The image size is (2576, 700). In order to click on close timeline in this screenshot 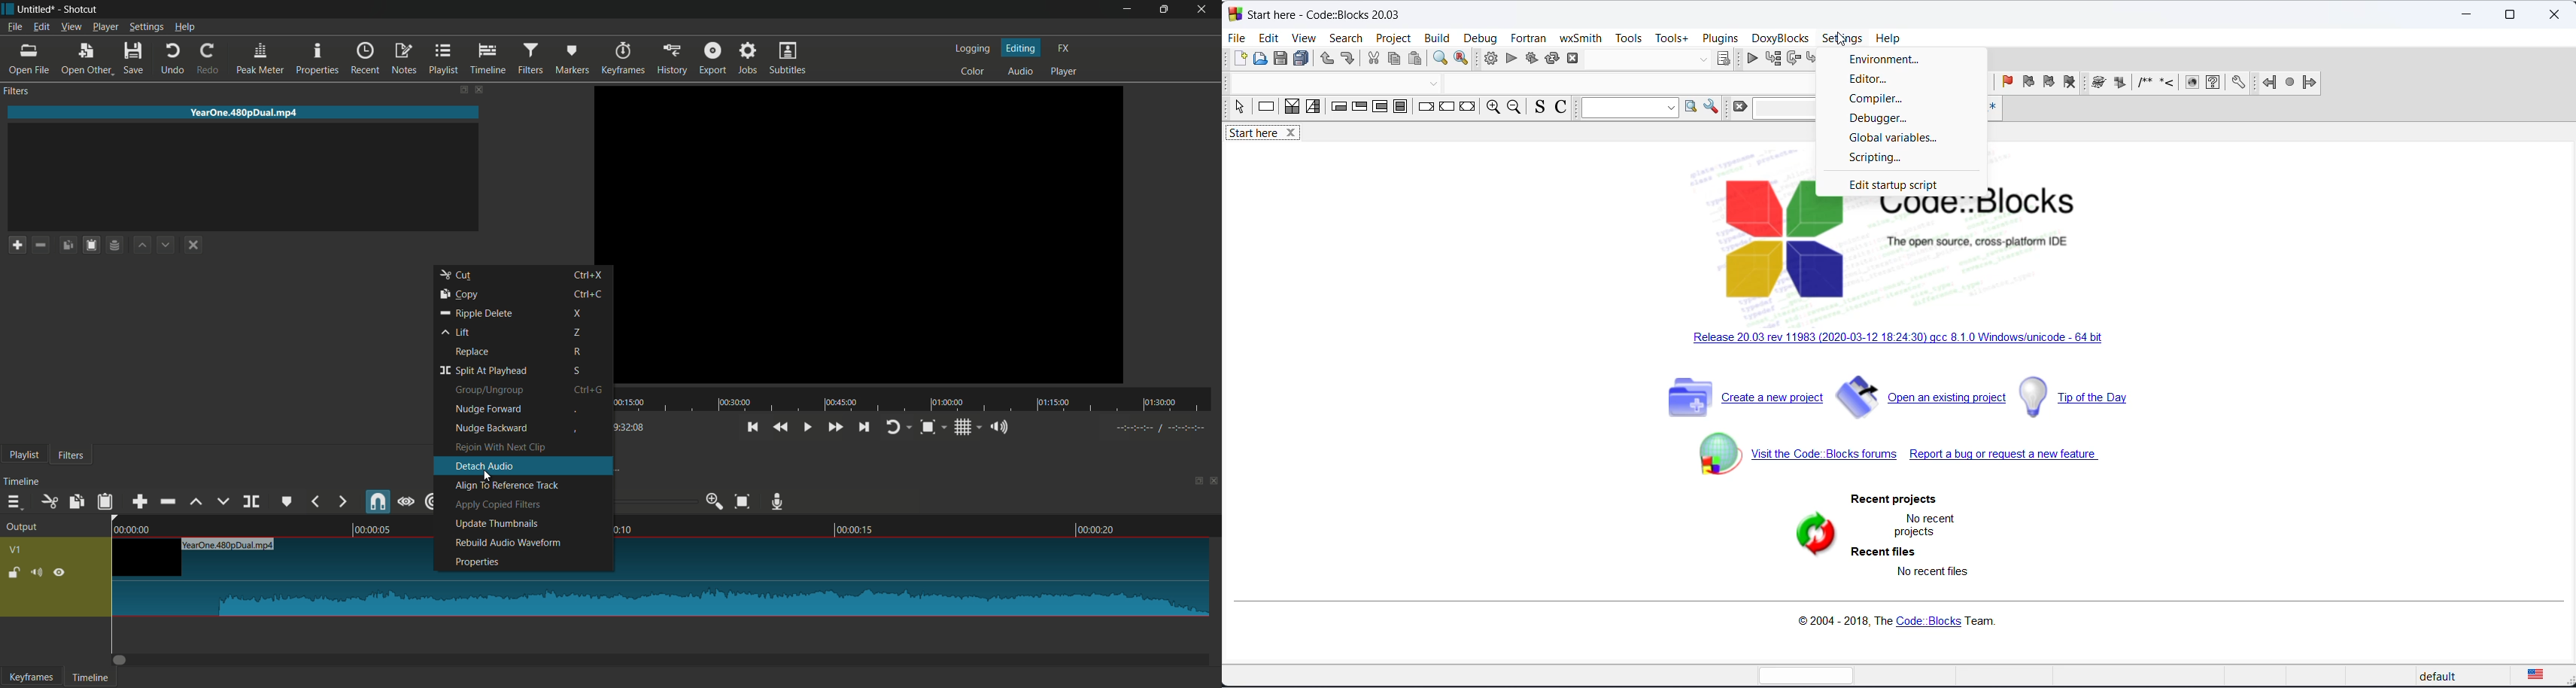, I will do `click(1215, 483)`.